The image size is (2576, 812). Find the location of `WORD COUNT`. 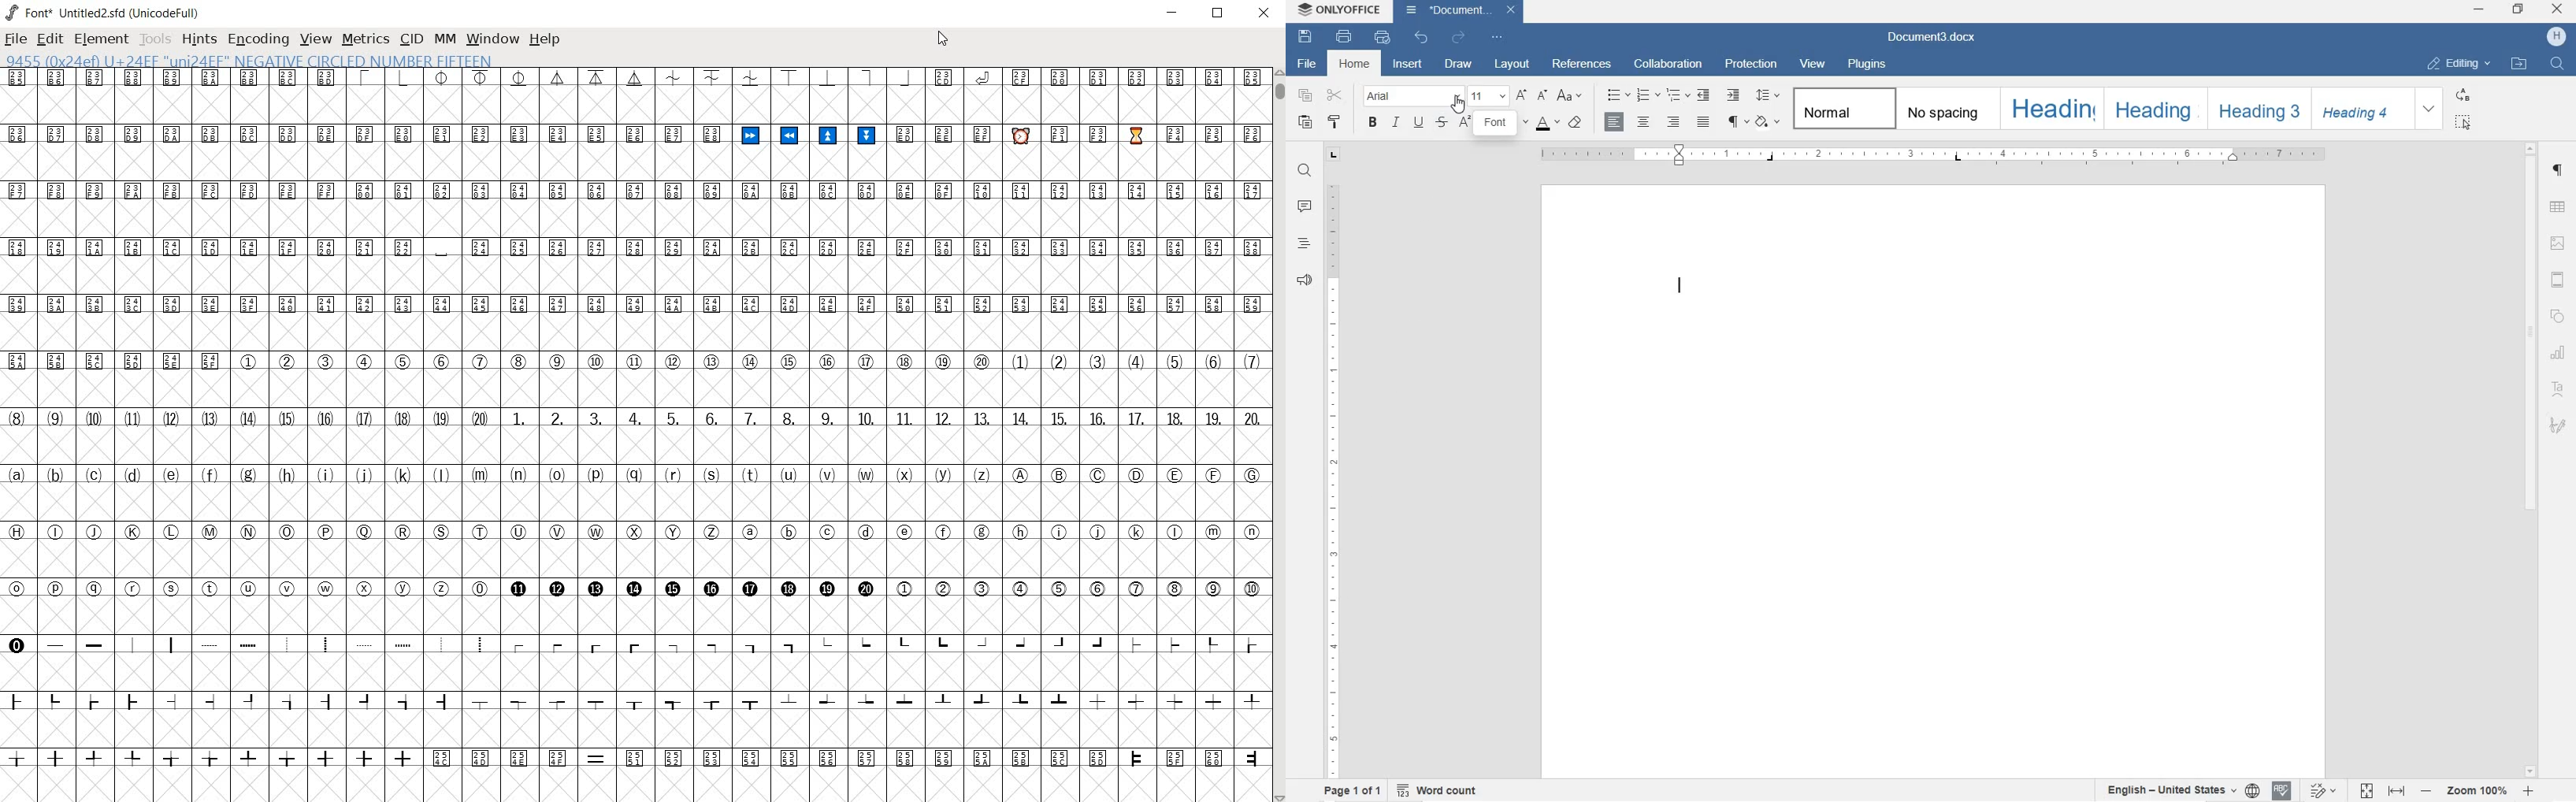

WORD COUNT is located at coordinates (1438, 790).